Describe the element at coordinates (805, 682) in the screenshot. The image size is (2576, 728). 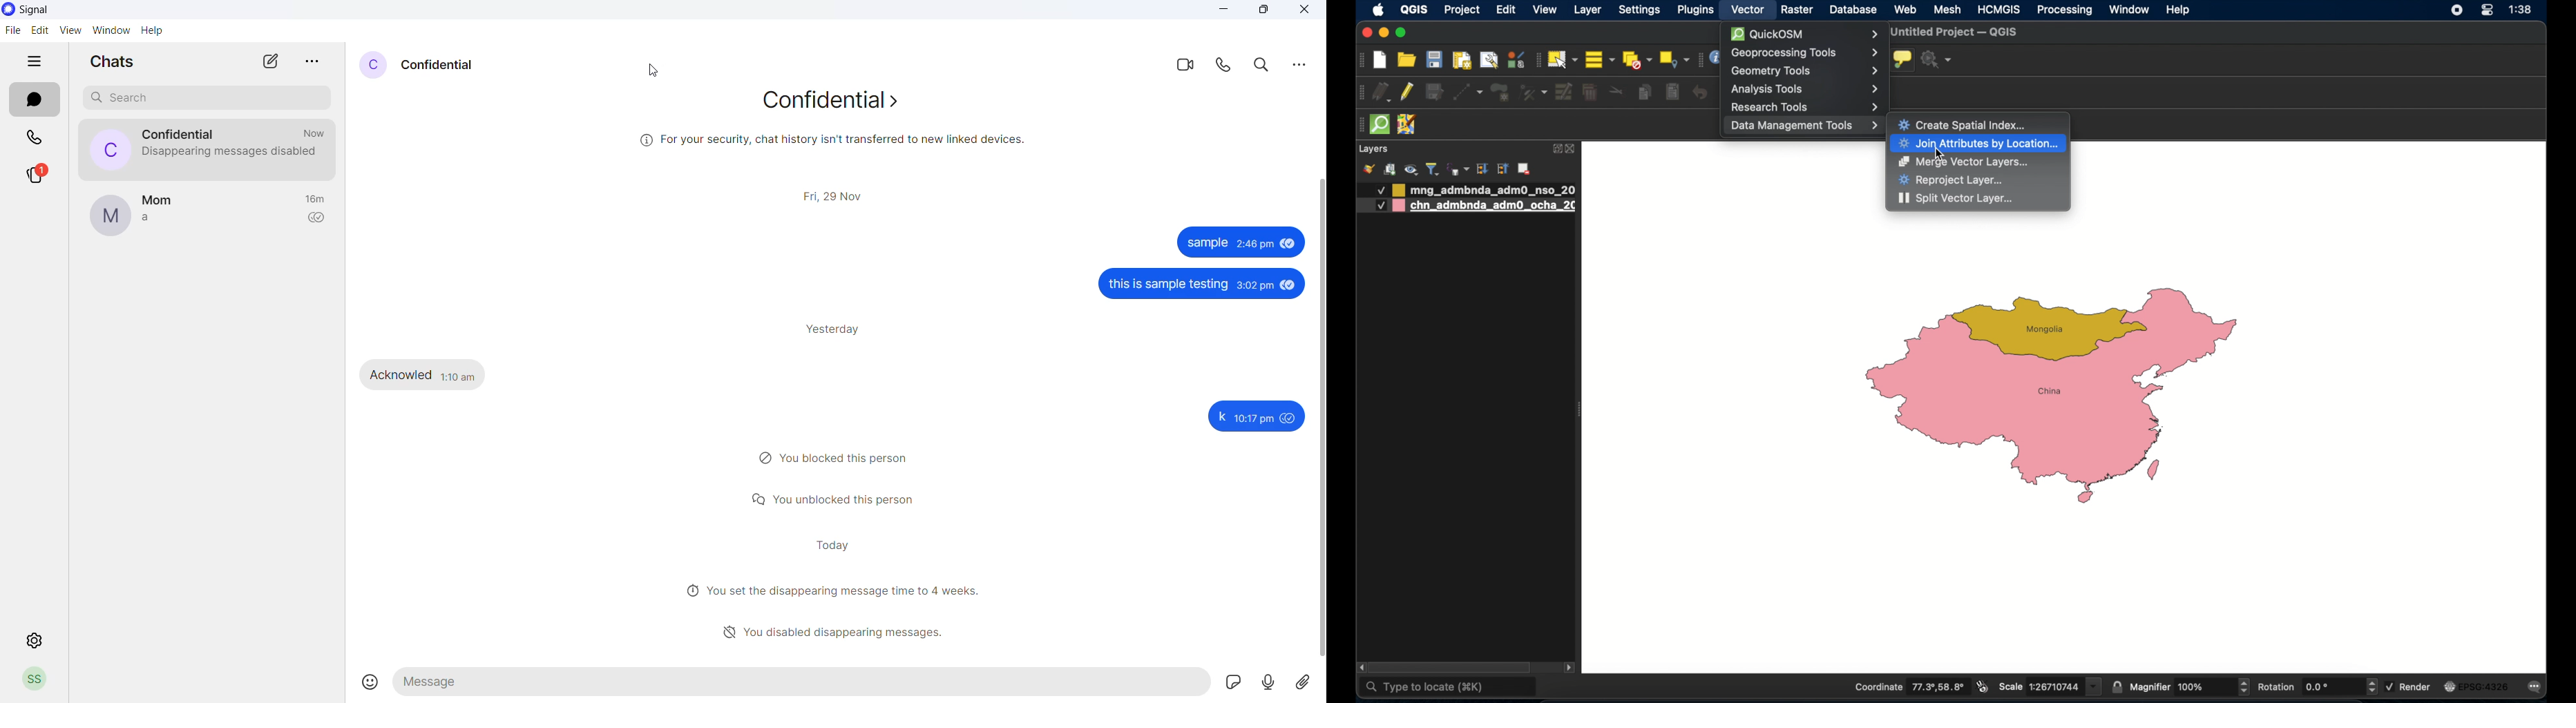
I see `message text area` at that location.